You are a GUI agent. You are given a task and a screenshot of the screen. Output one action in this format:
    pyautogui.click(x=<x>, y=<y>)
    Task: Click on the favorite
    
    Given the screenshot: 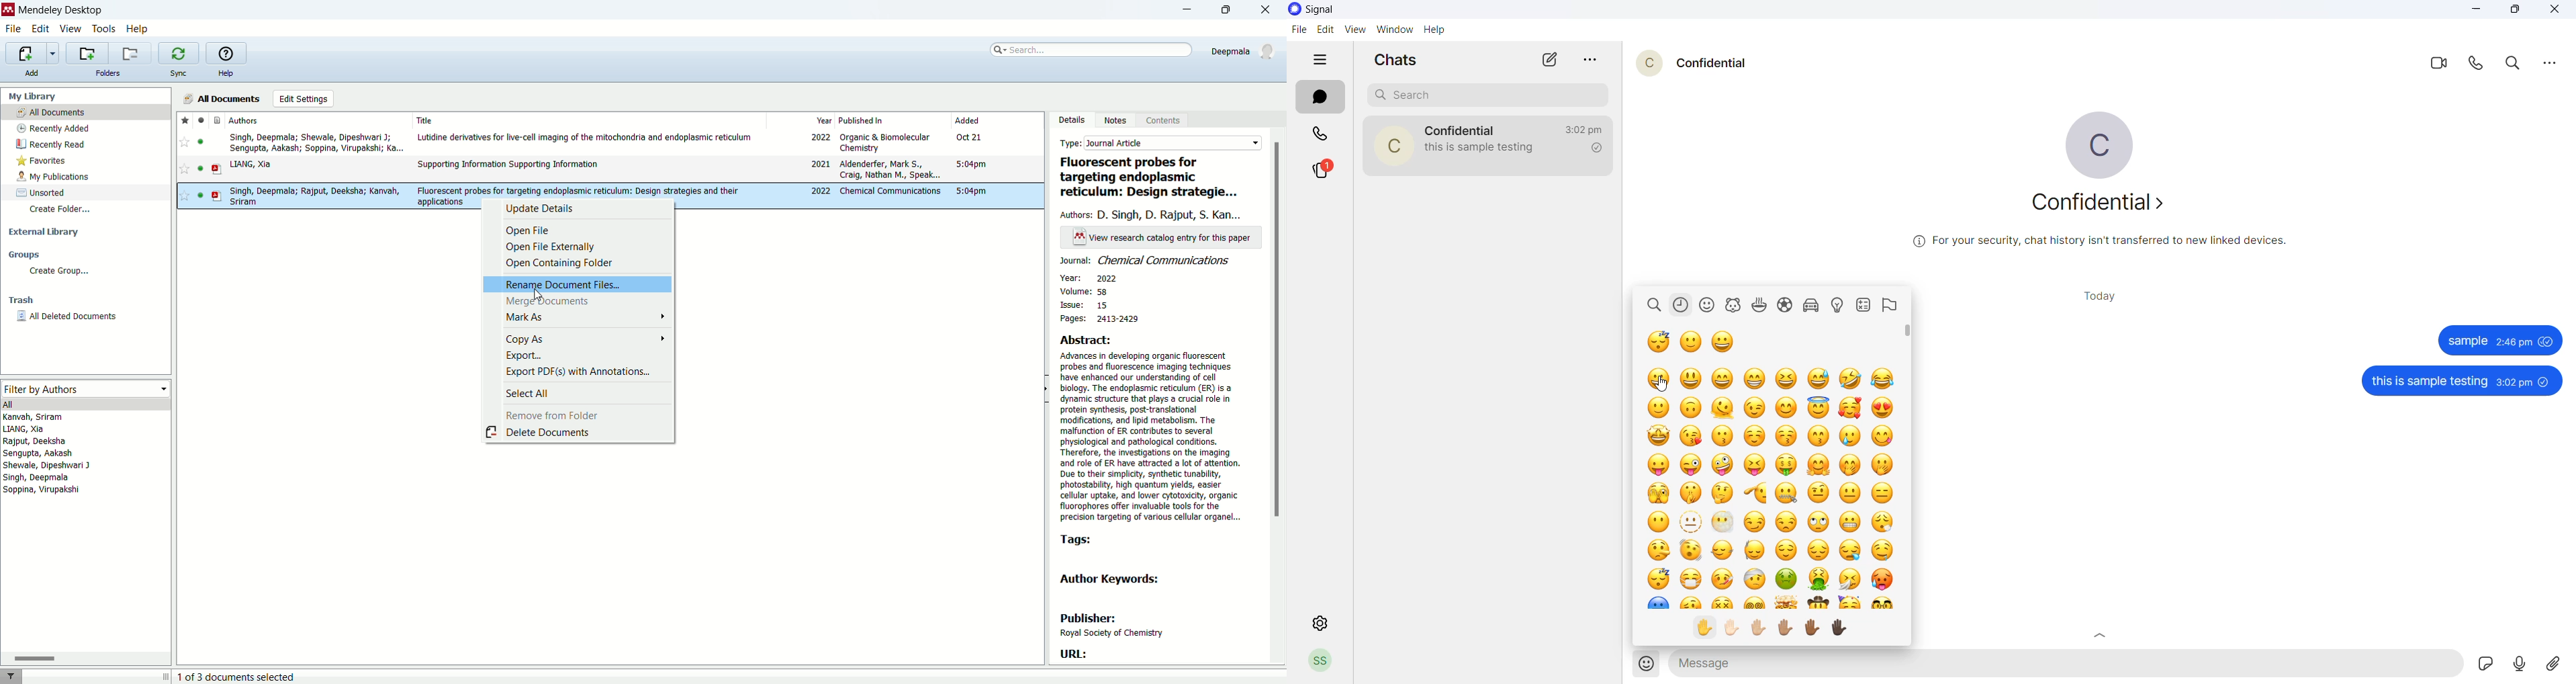 What is the action you would take?
    pyautogui.click(x=185, y=143)
    